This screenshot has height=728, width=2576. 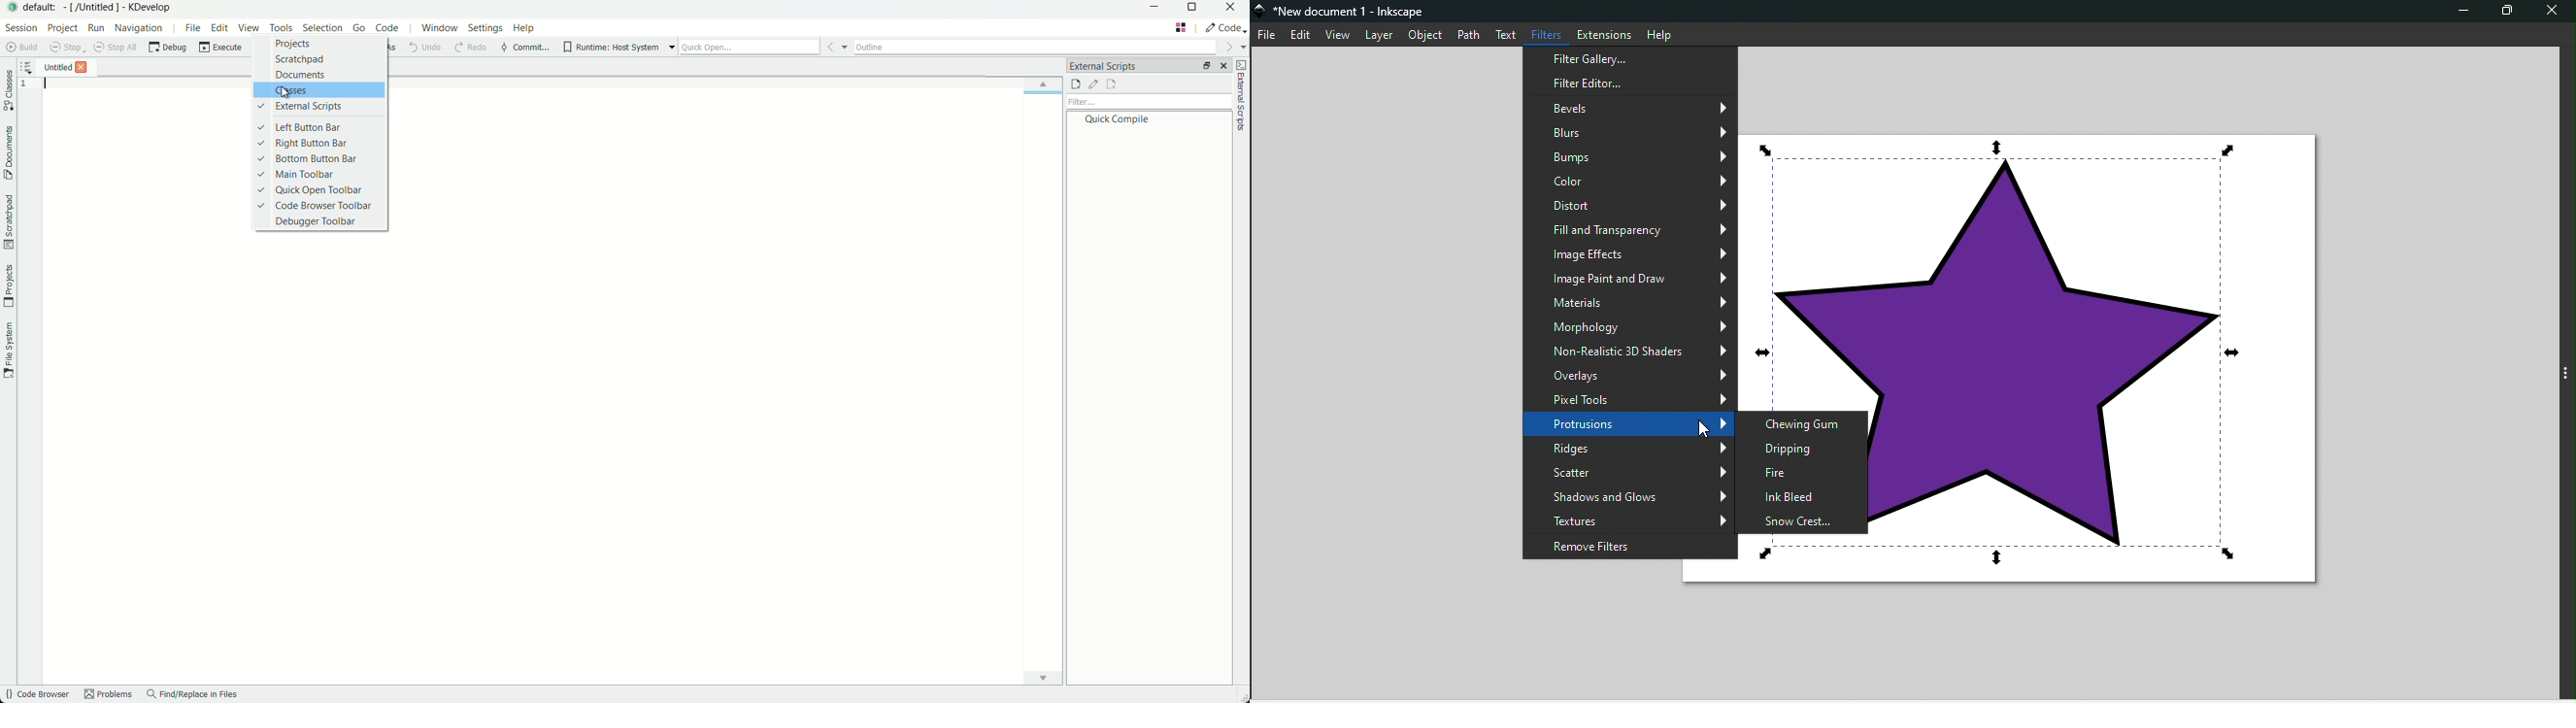 I want to click on Chewing gum, so click(x=1805, y=420).